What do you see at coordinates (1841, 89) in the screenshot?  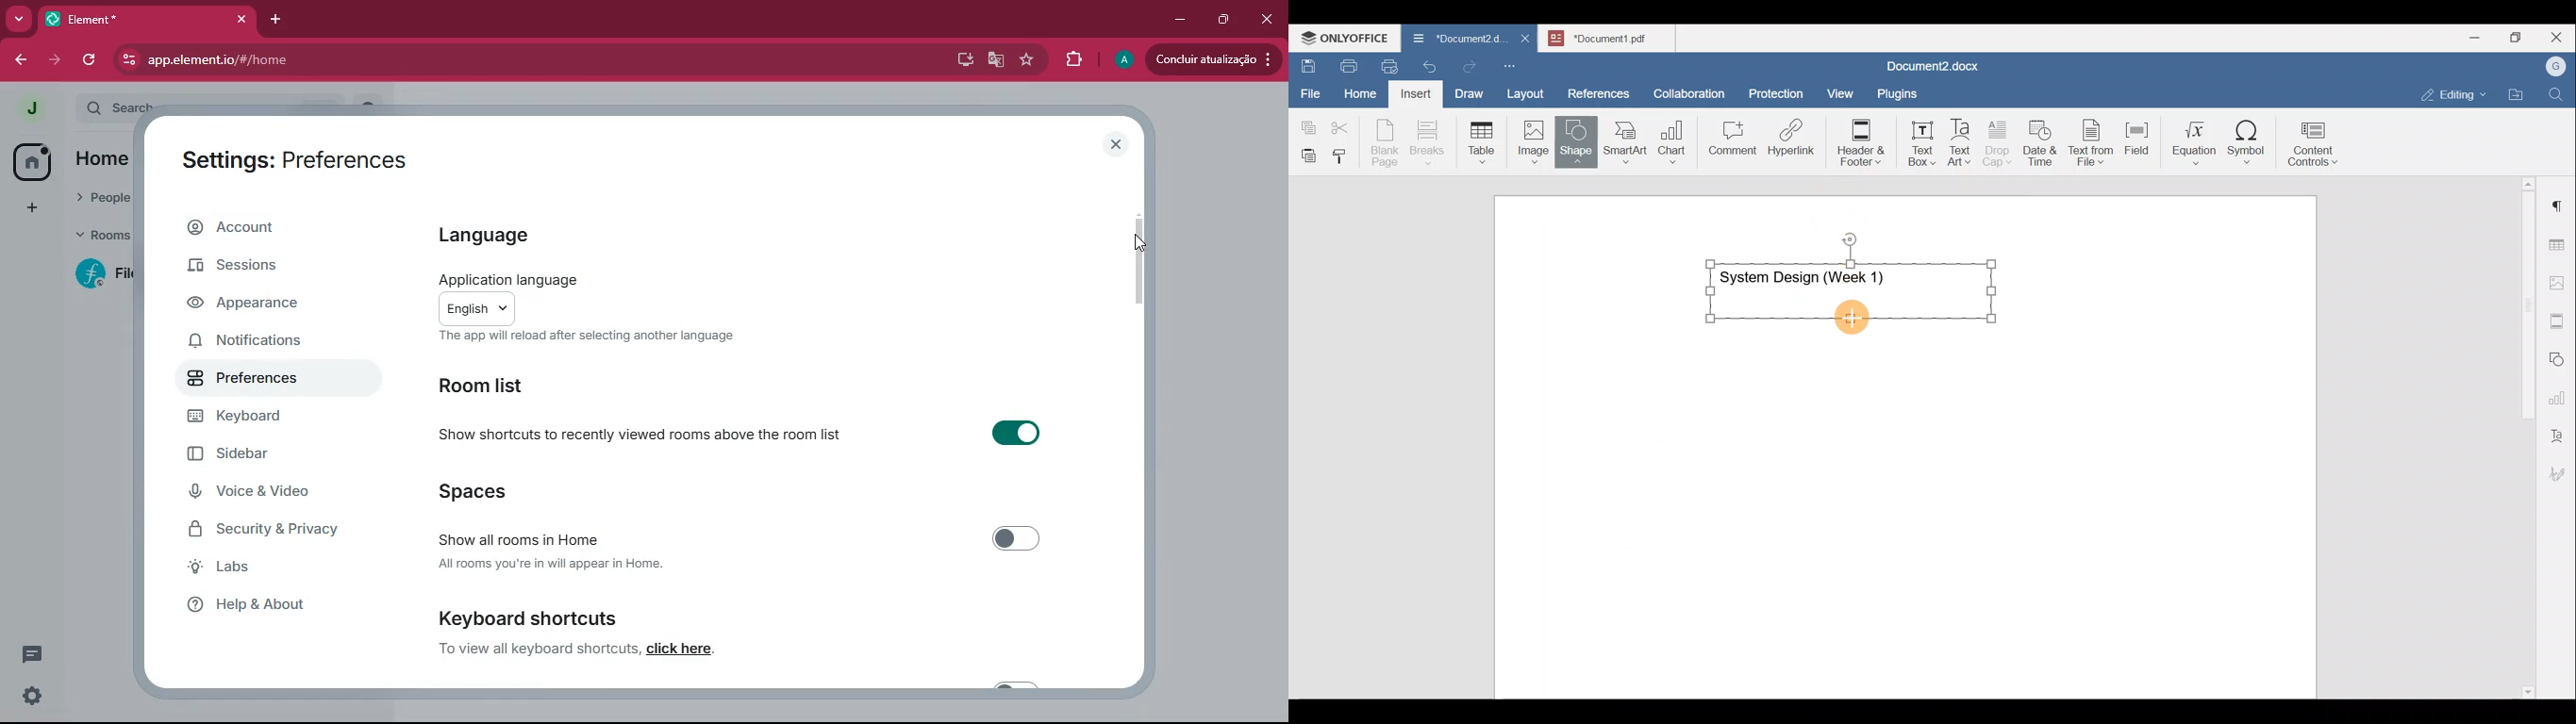 I see `View` at bounding box center [1841, 89].